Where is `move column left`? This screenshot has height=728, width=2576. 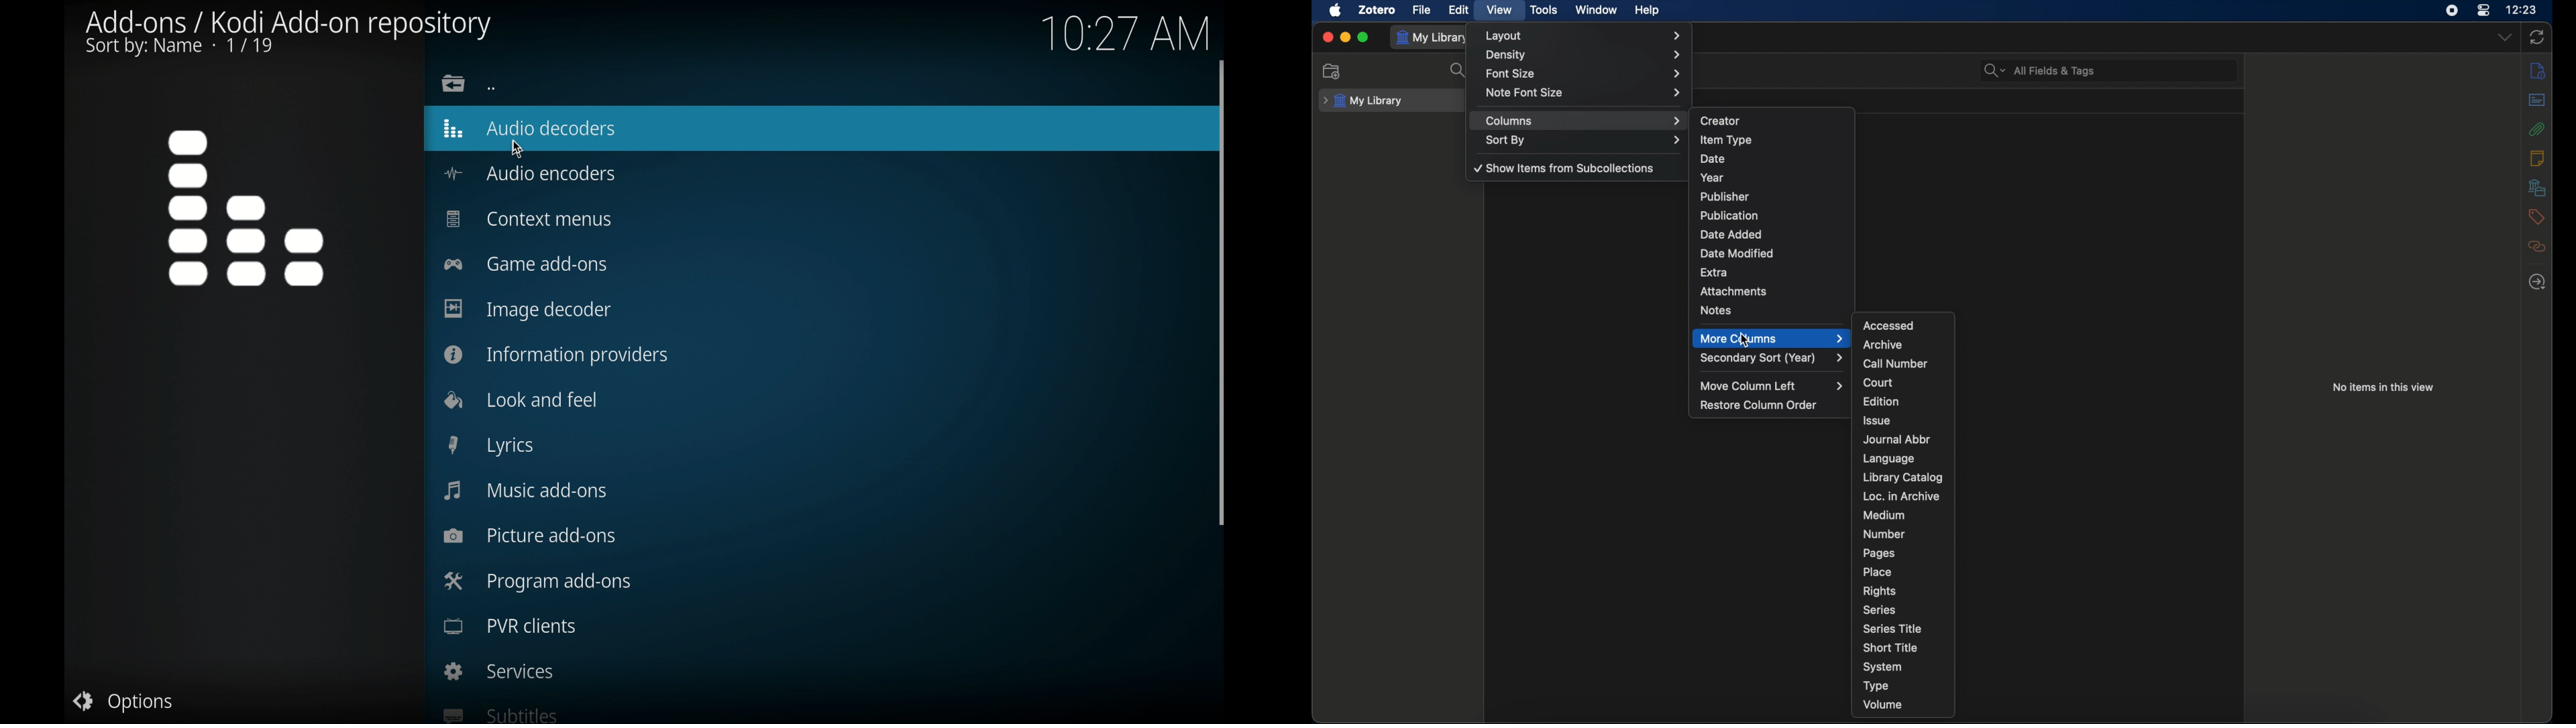
move column left is located at coordinates (1772, 386).